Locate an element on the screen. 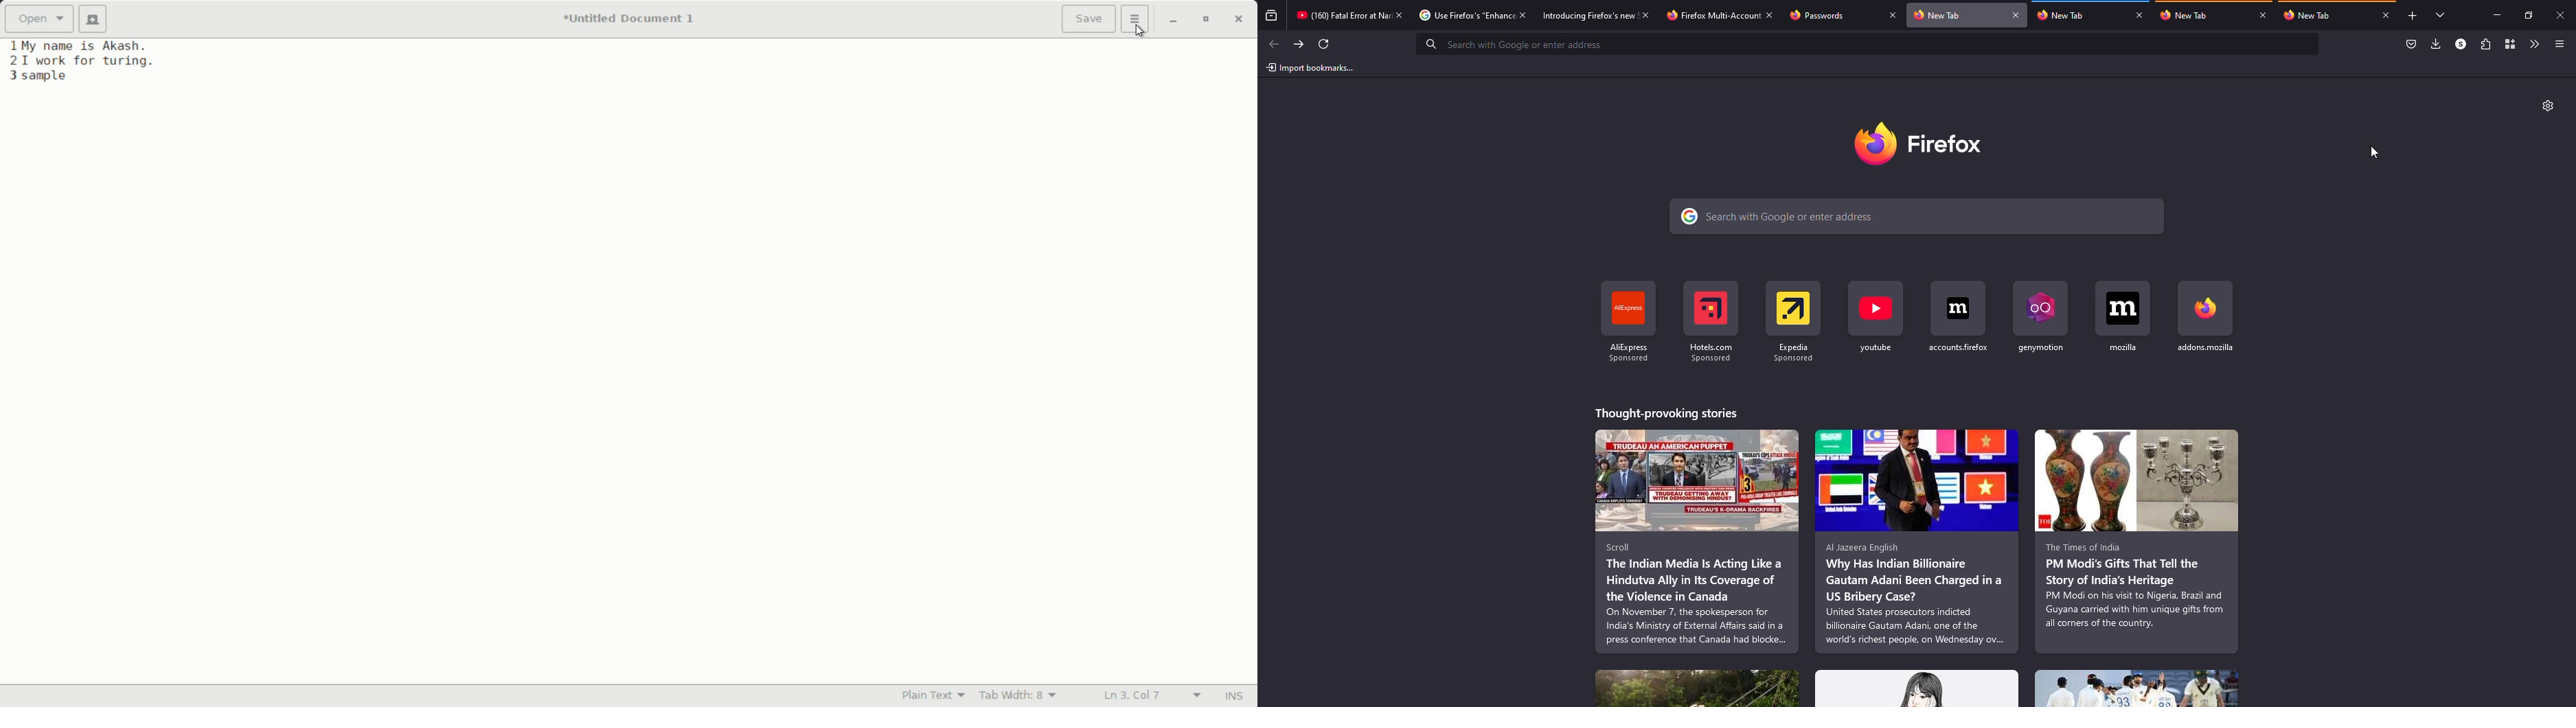 Image resolution: width=2576 pixels, height=728 pixels. close is located at coordinates (1523, 14).